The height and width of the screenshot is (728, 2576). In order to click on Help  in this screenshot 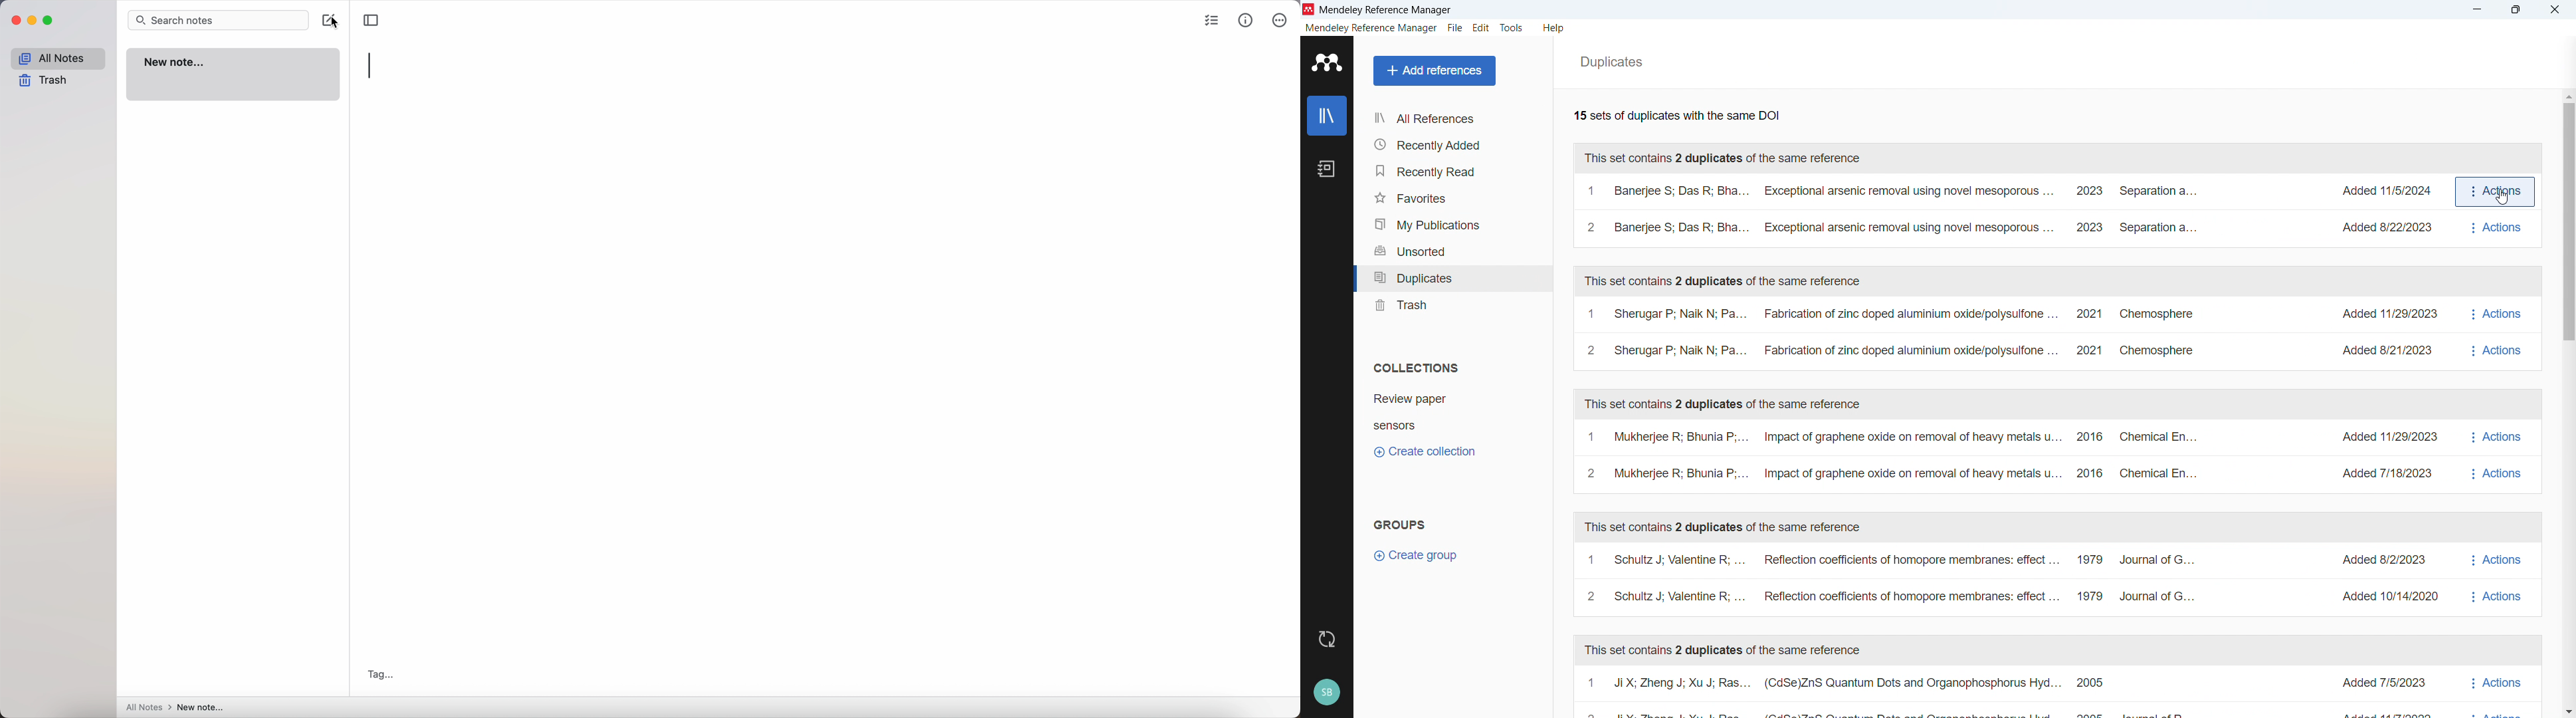, I will do `click(1554, 29)`.